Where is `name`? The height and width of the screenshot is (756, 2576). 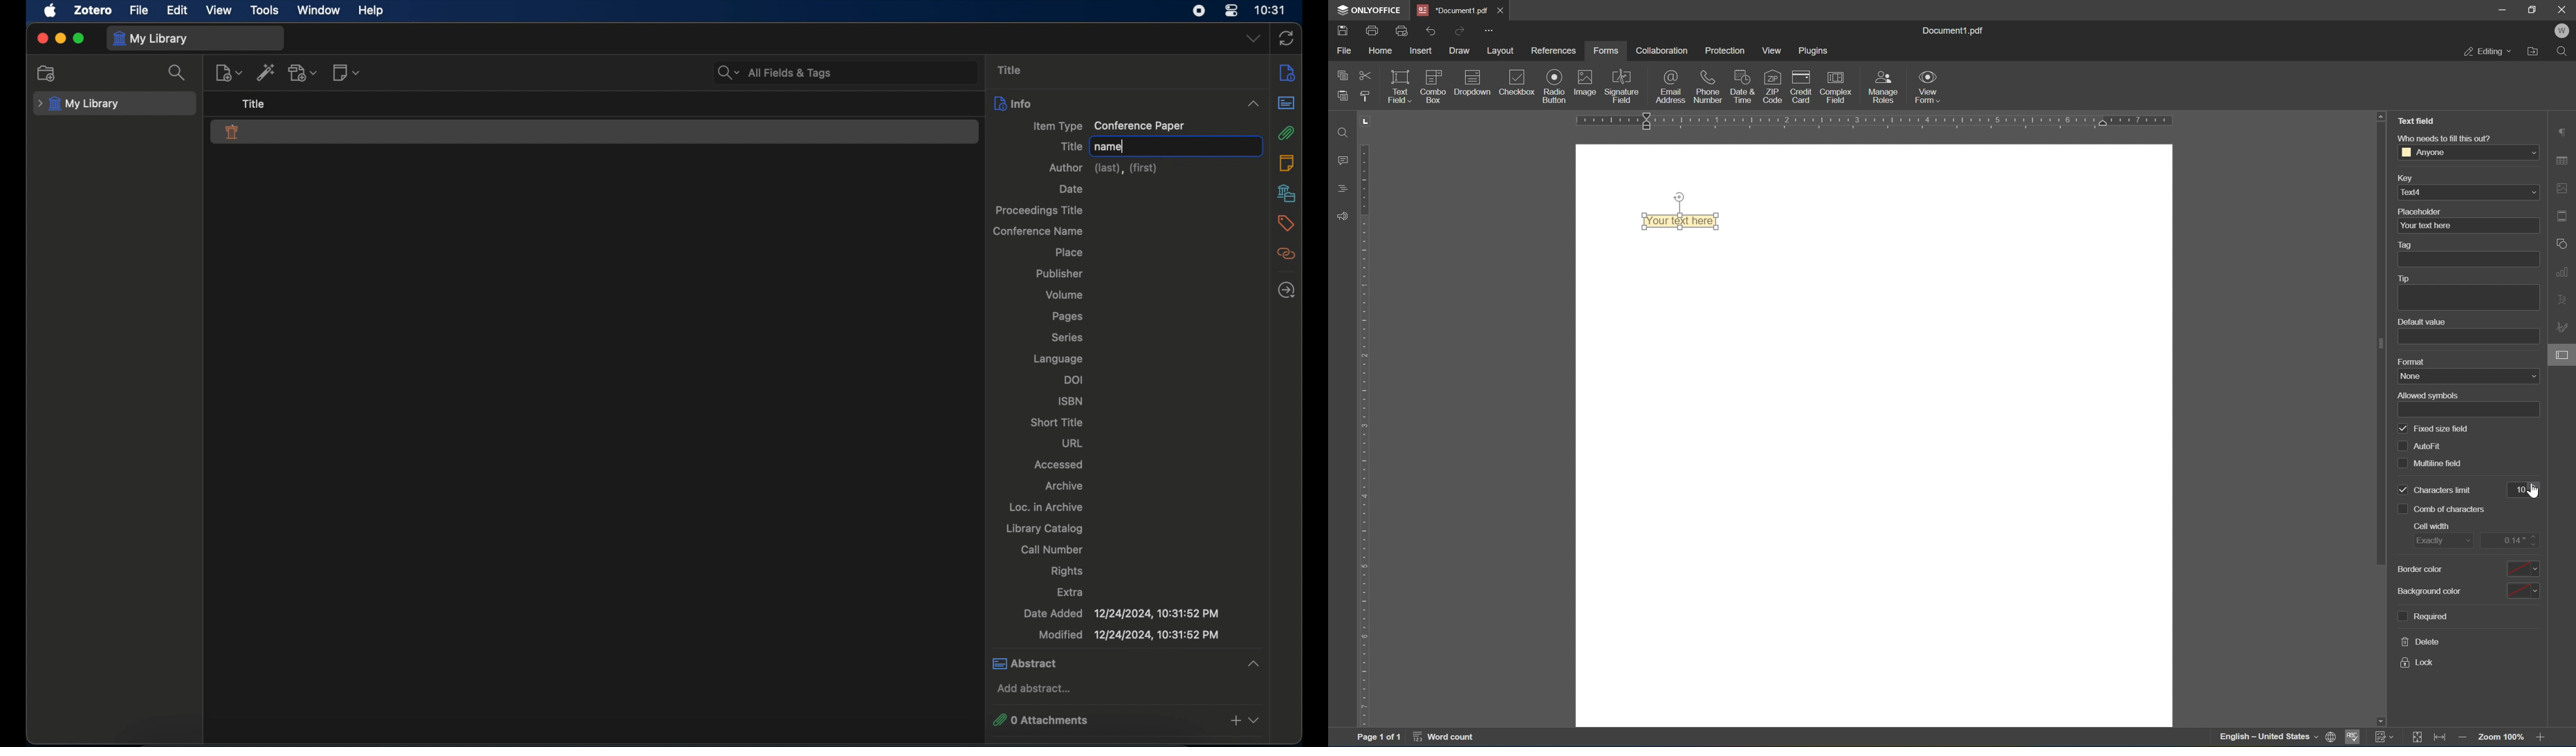 name is located at coordinates (1109, 147).